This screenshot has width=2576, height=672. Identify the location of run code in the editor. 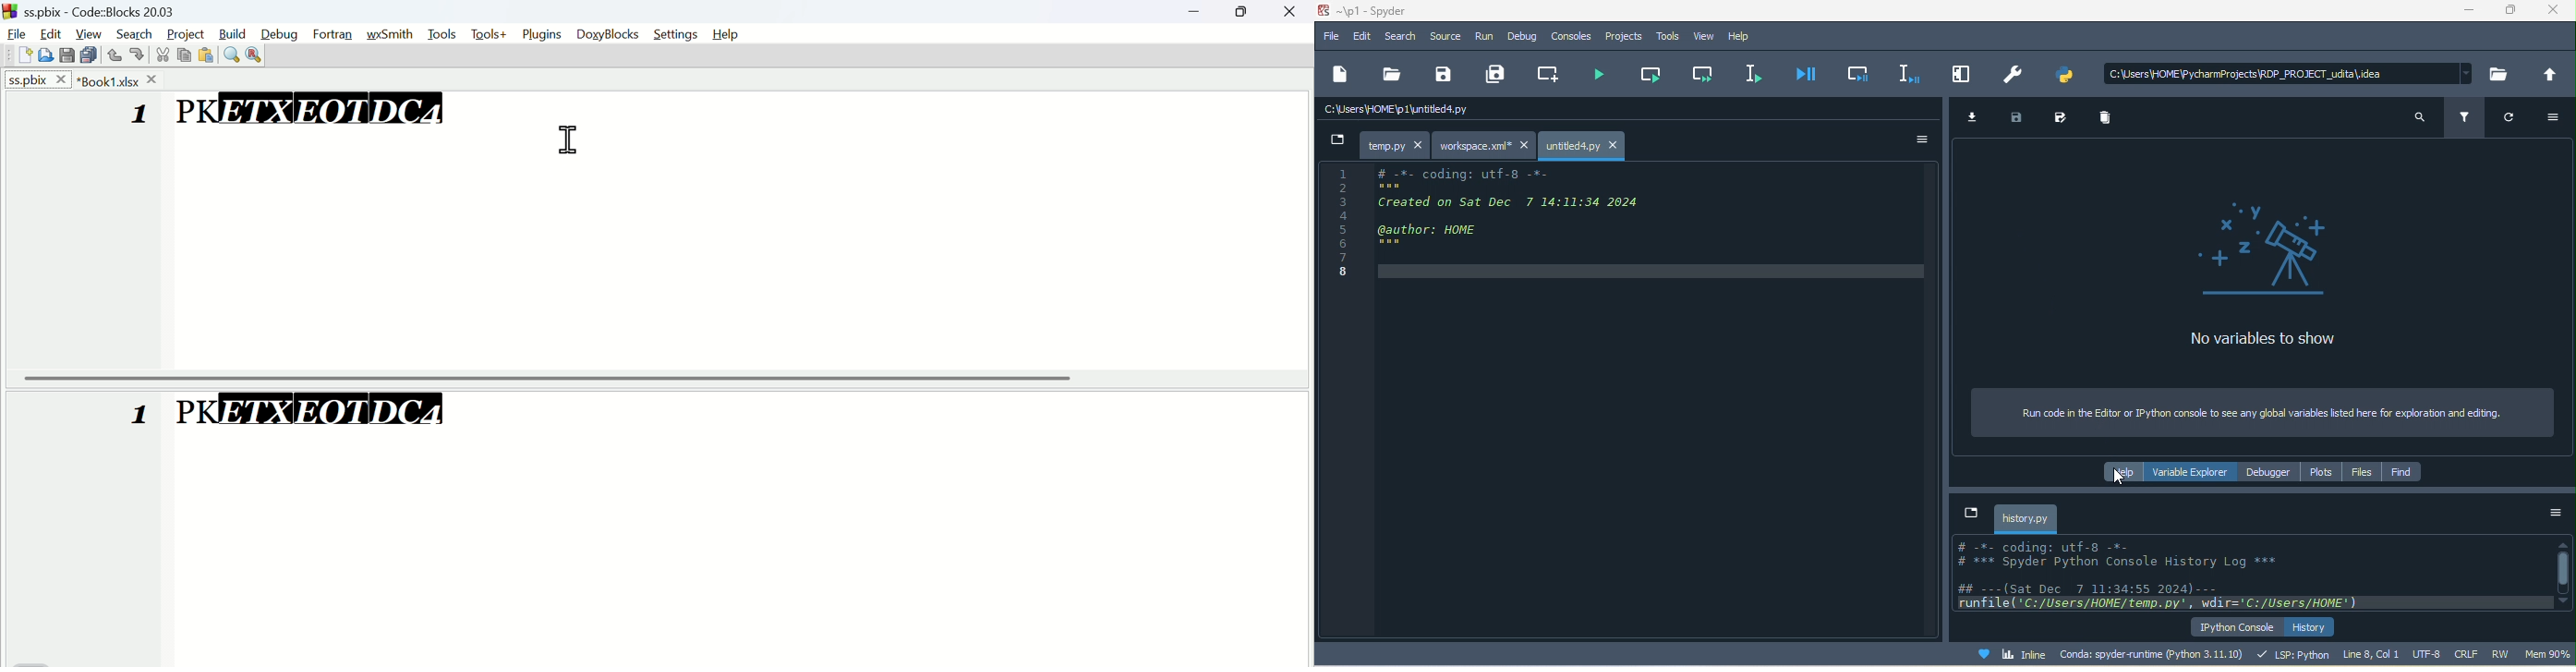
(2257, 413).